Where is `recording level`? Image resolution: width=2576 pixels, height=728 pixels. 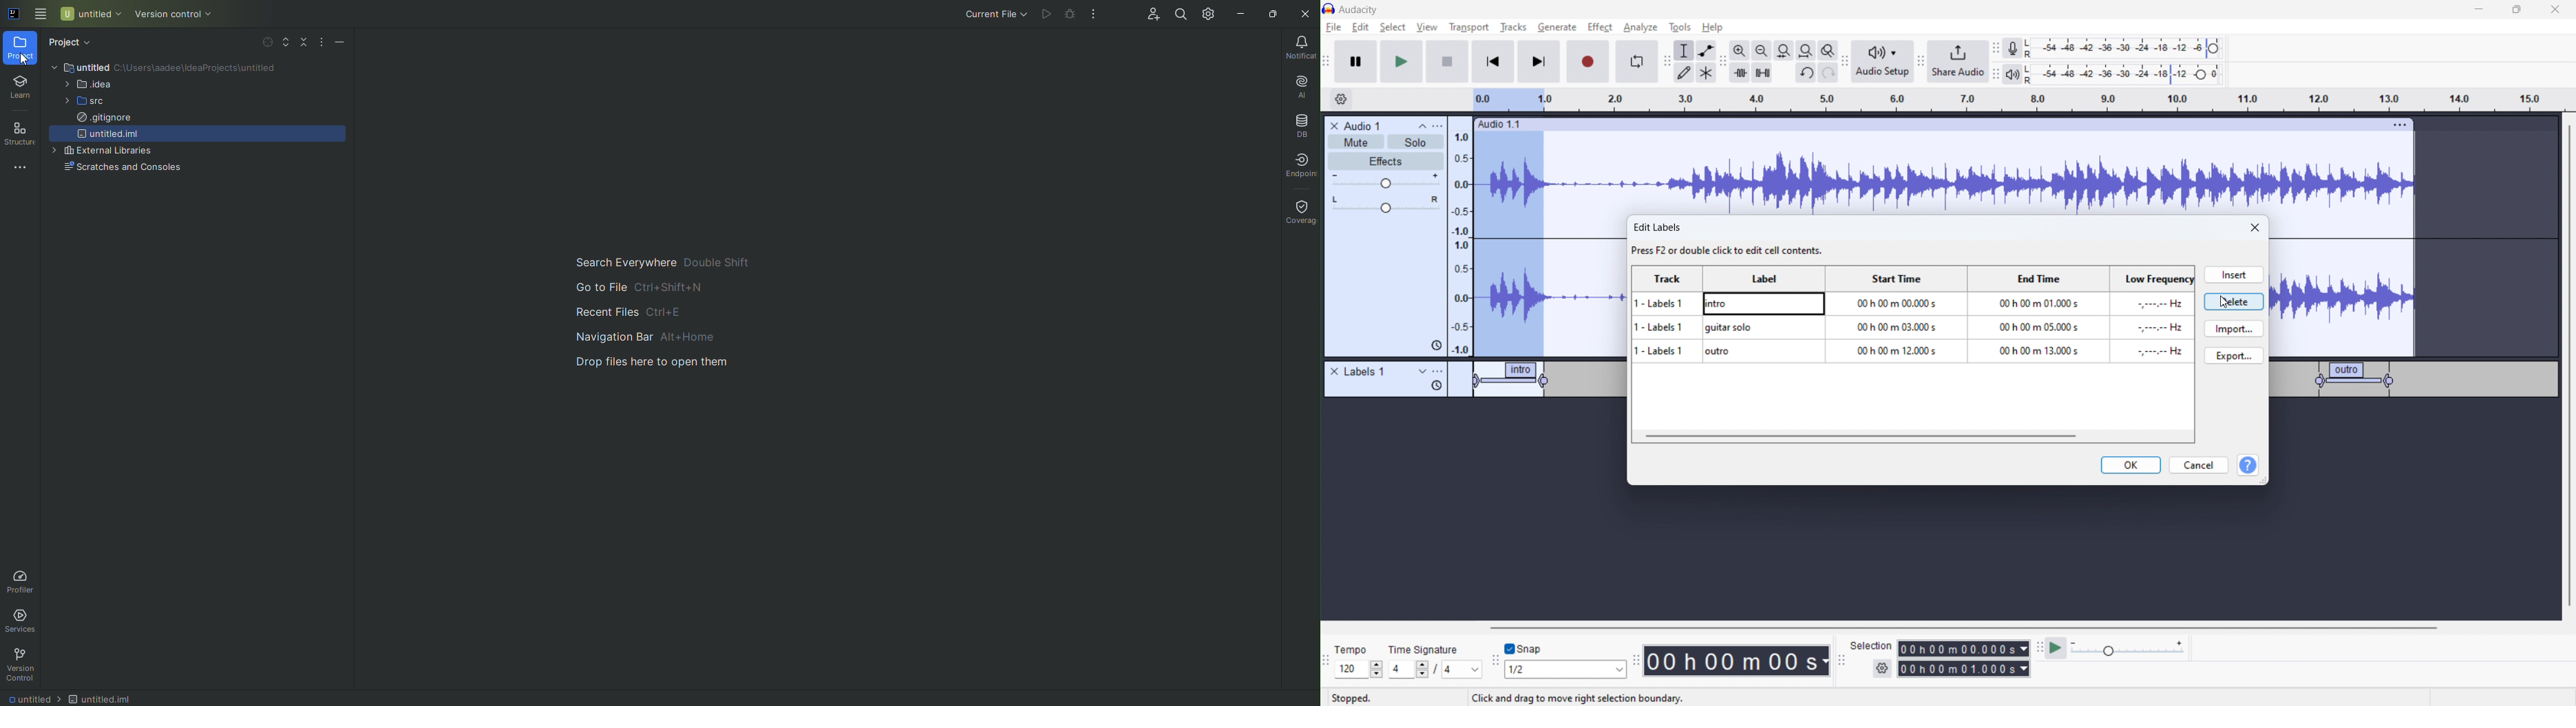 recording level is located at coordinates (2131, 48).